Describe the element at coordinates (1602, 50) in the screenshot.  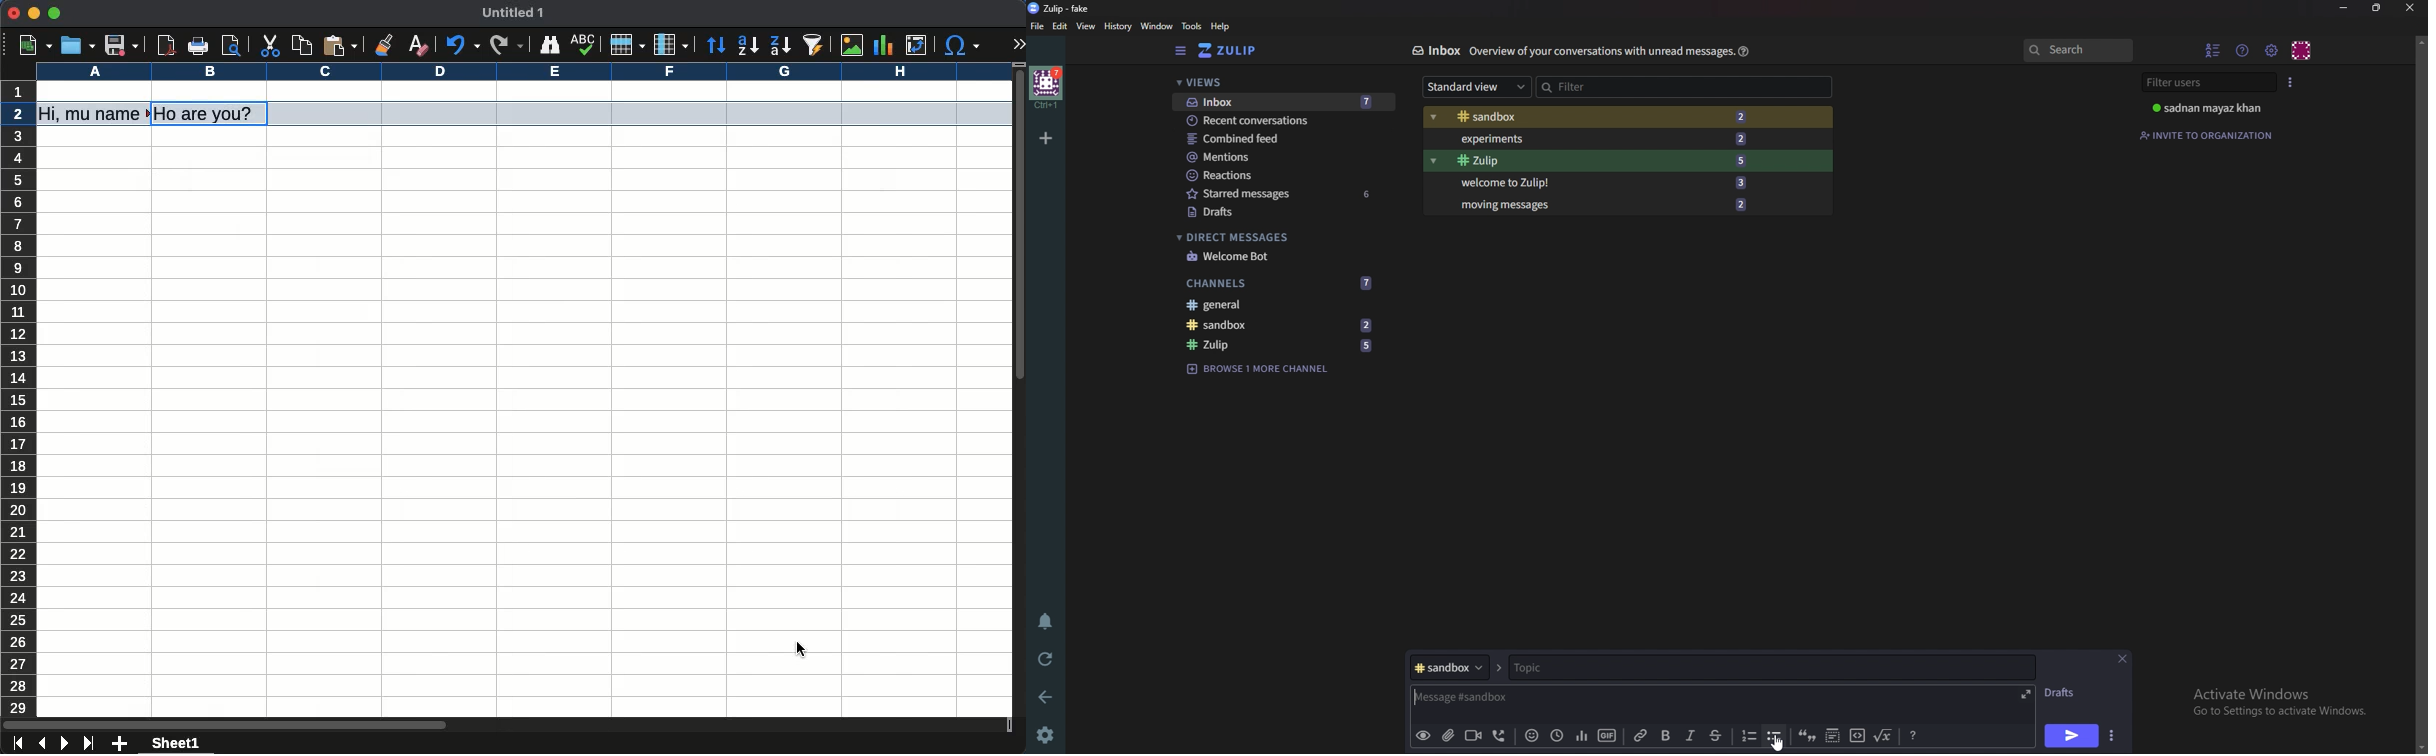
I see `Info` at that location.